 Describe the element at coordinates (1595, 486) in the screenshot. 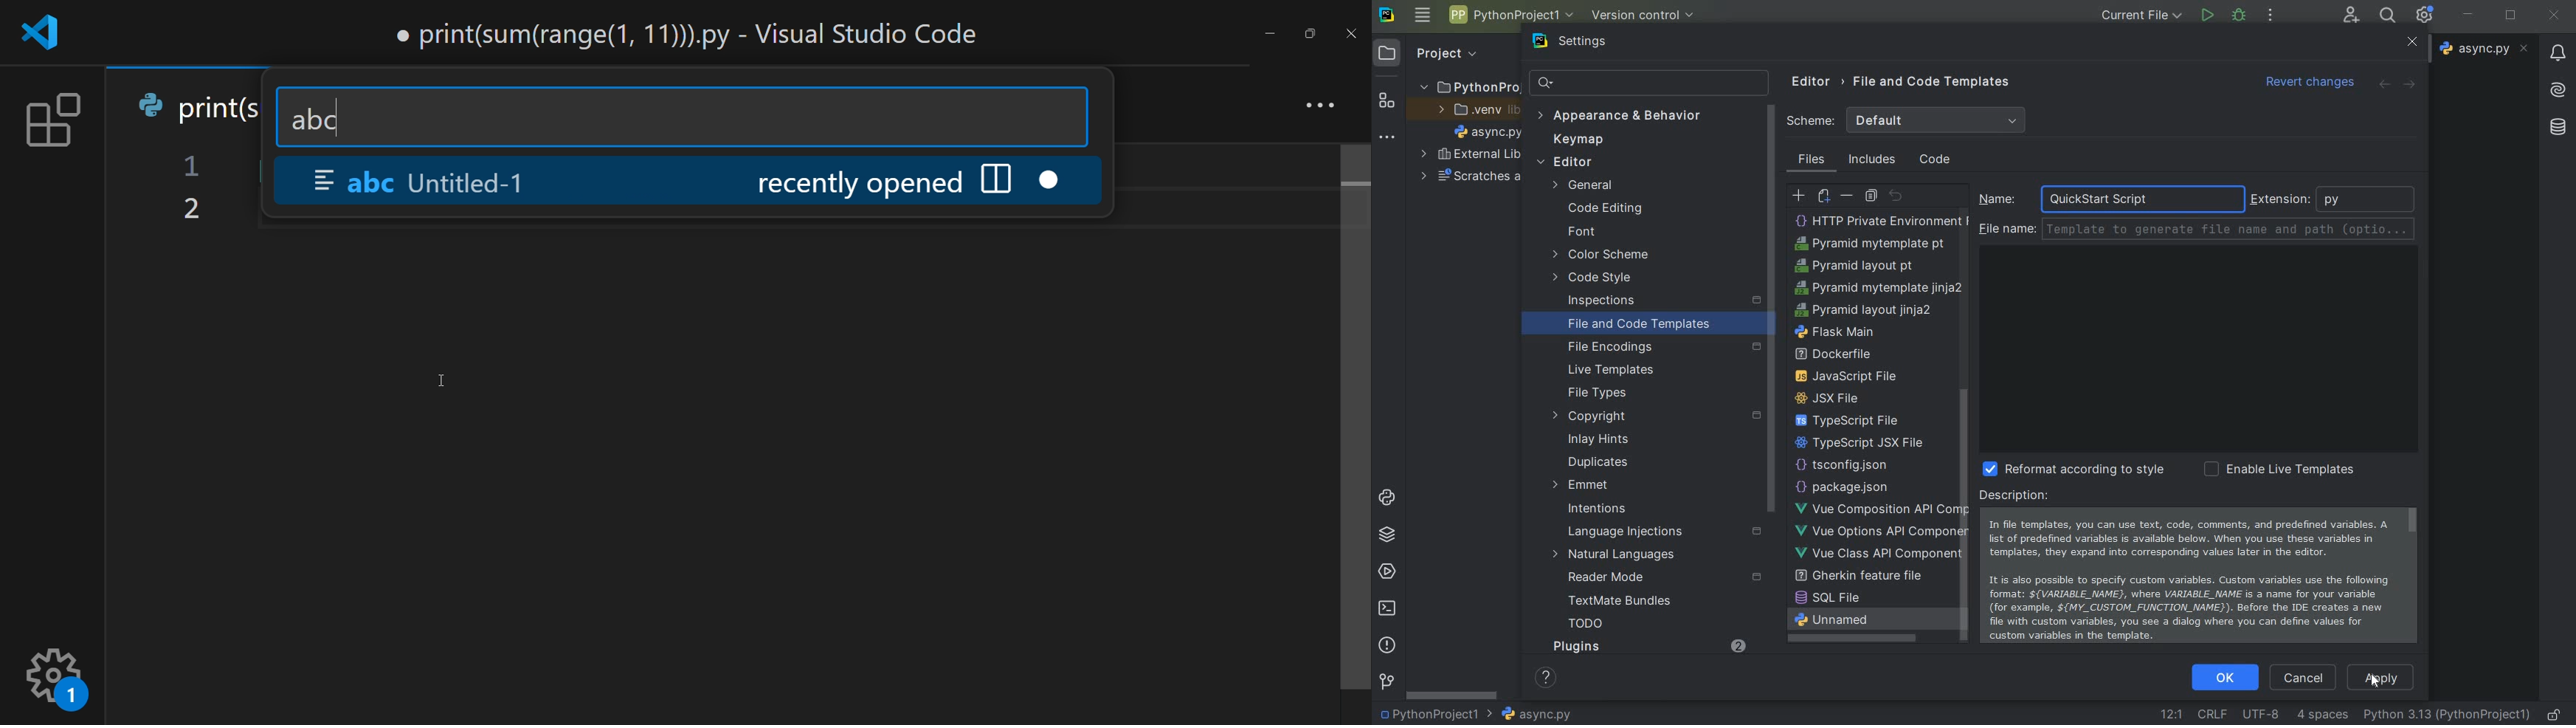

I see `emmet` at that location.